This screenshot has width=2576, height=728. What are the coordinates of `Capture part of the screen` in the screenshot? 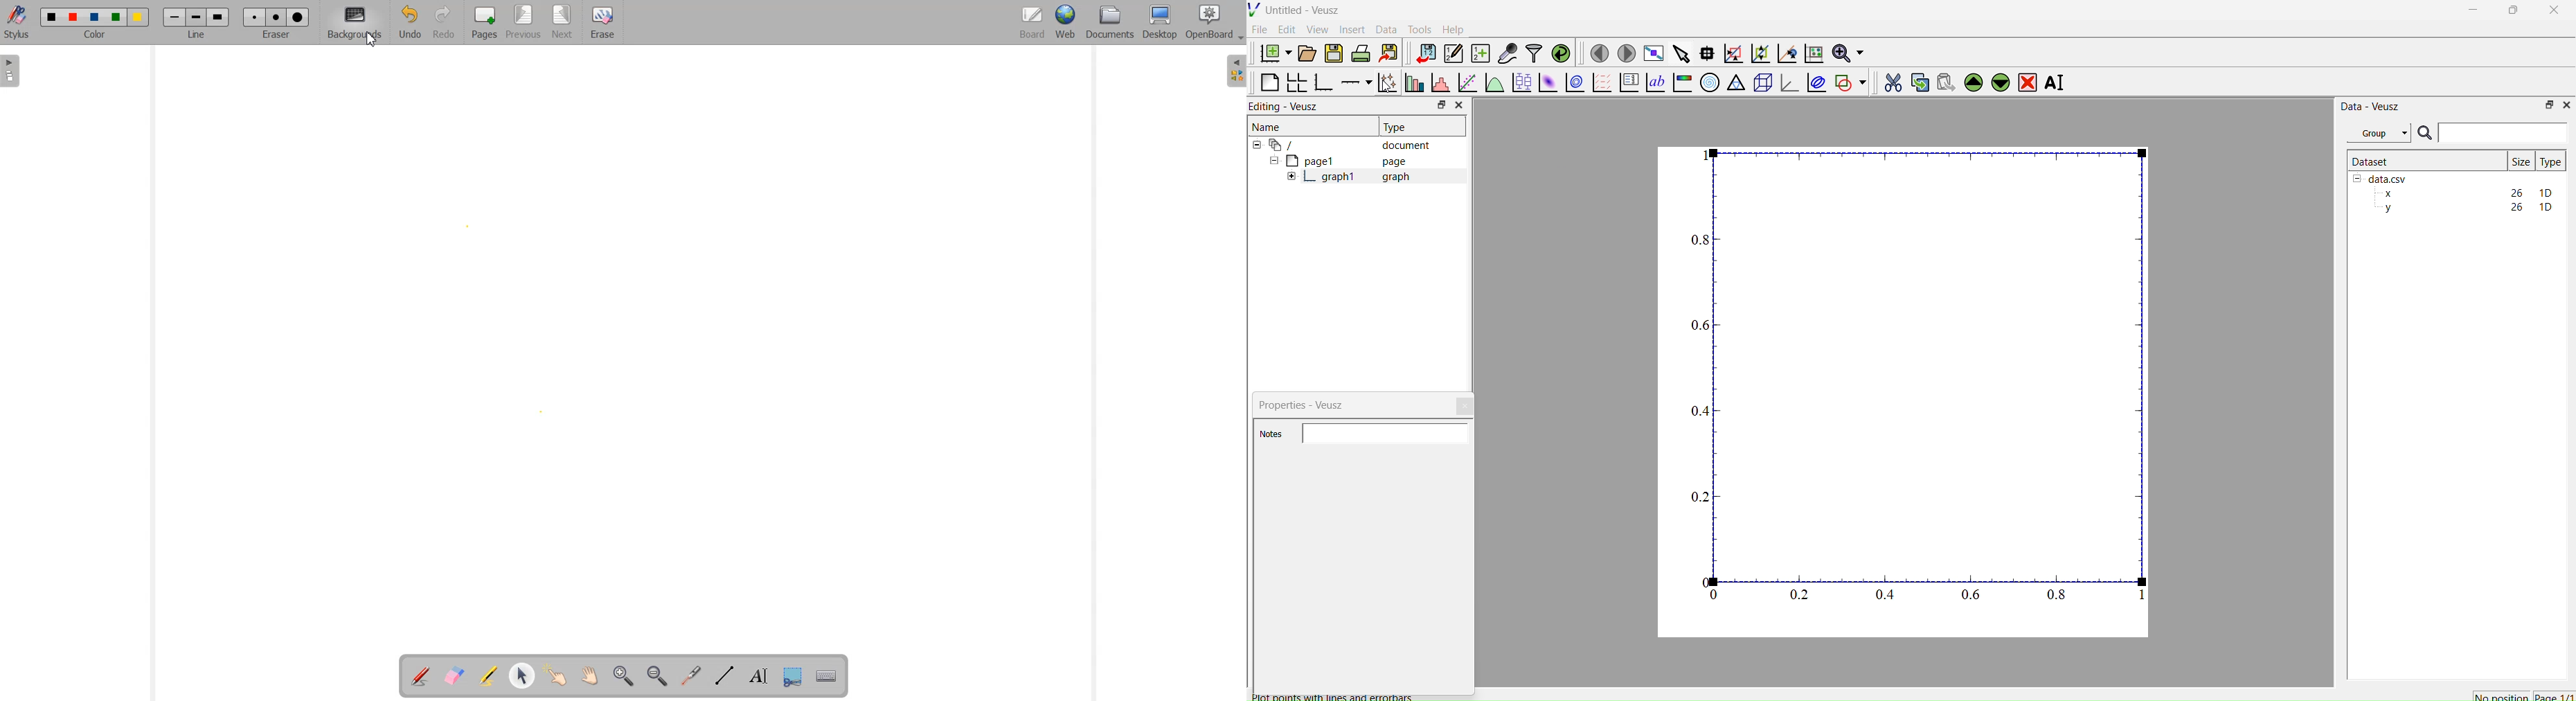 It's located at (791, 677).